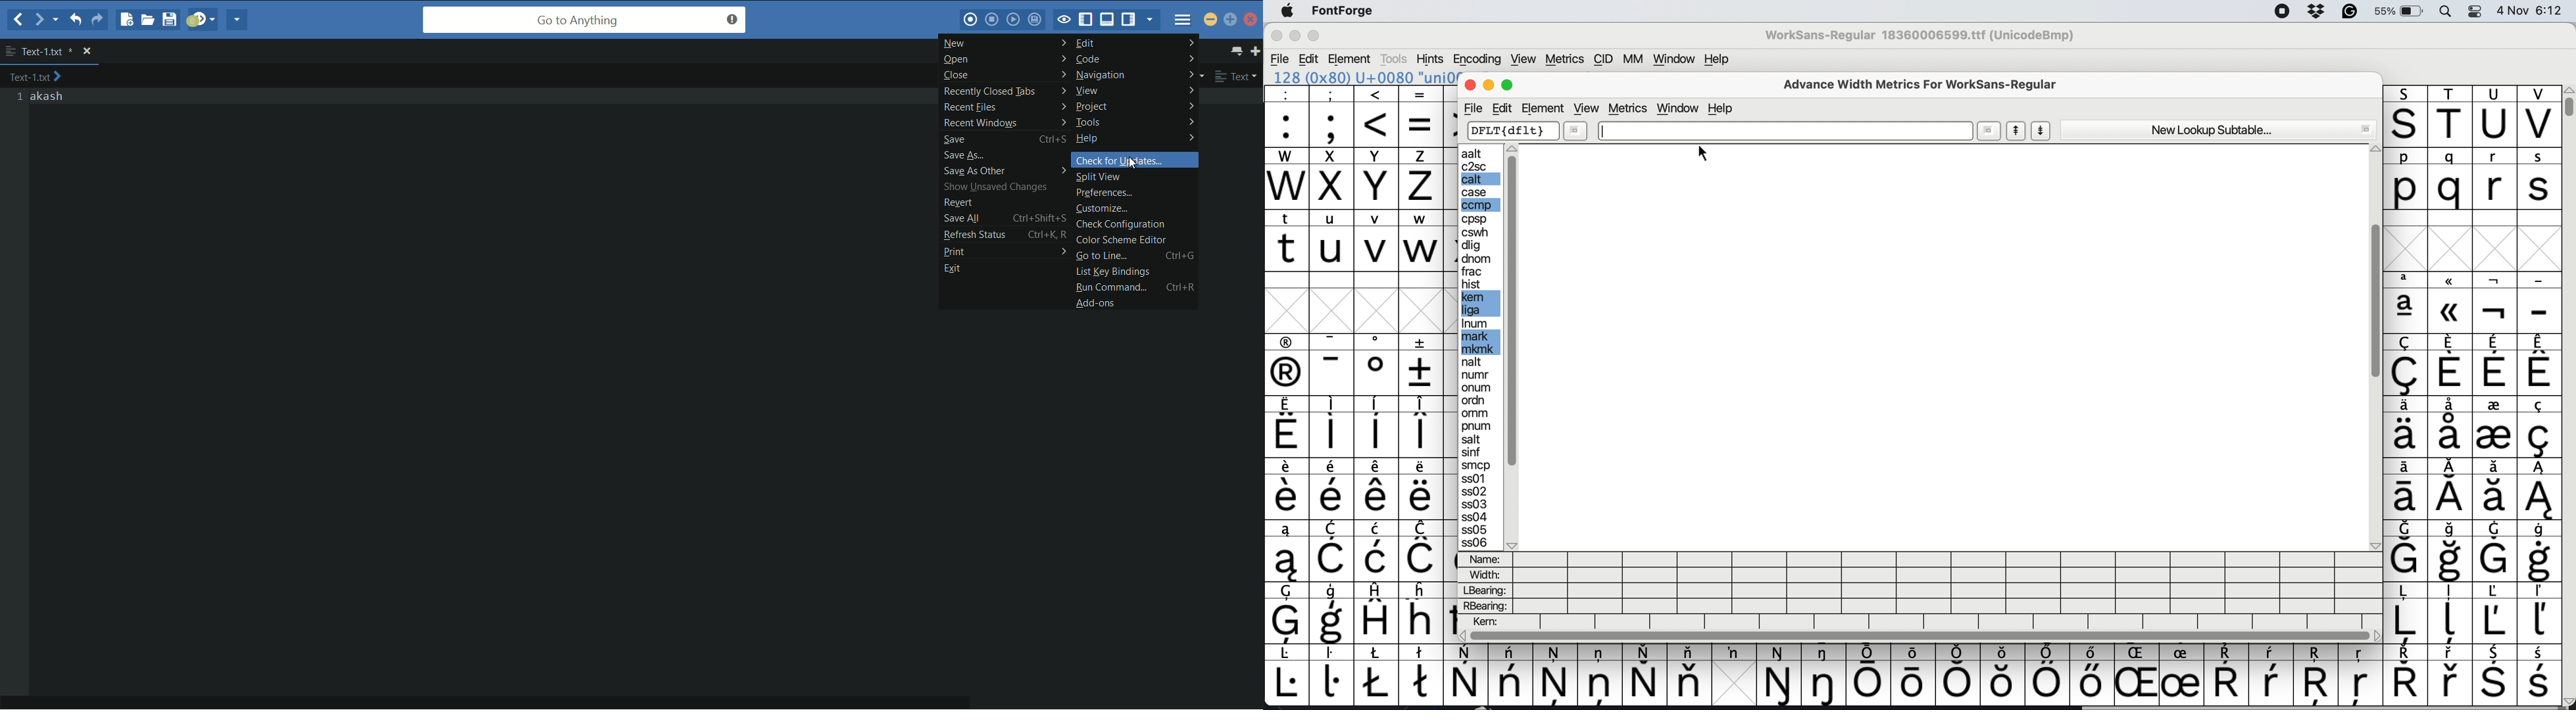 This screenshot has width=2576, height=728. Describe the element at coordinates (2528, 13) in the screenshot. I see `4 Nov 6:12` at that location.